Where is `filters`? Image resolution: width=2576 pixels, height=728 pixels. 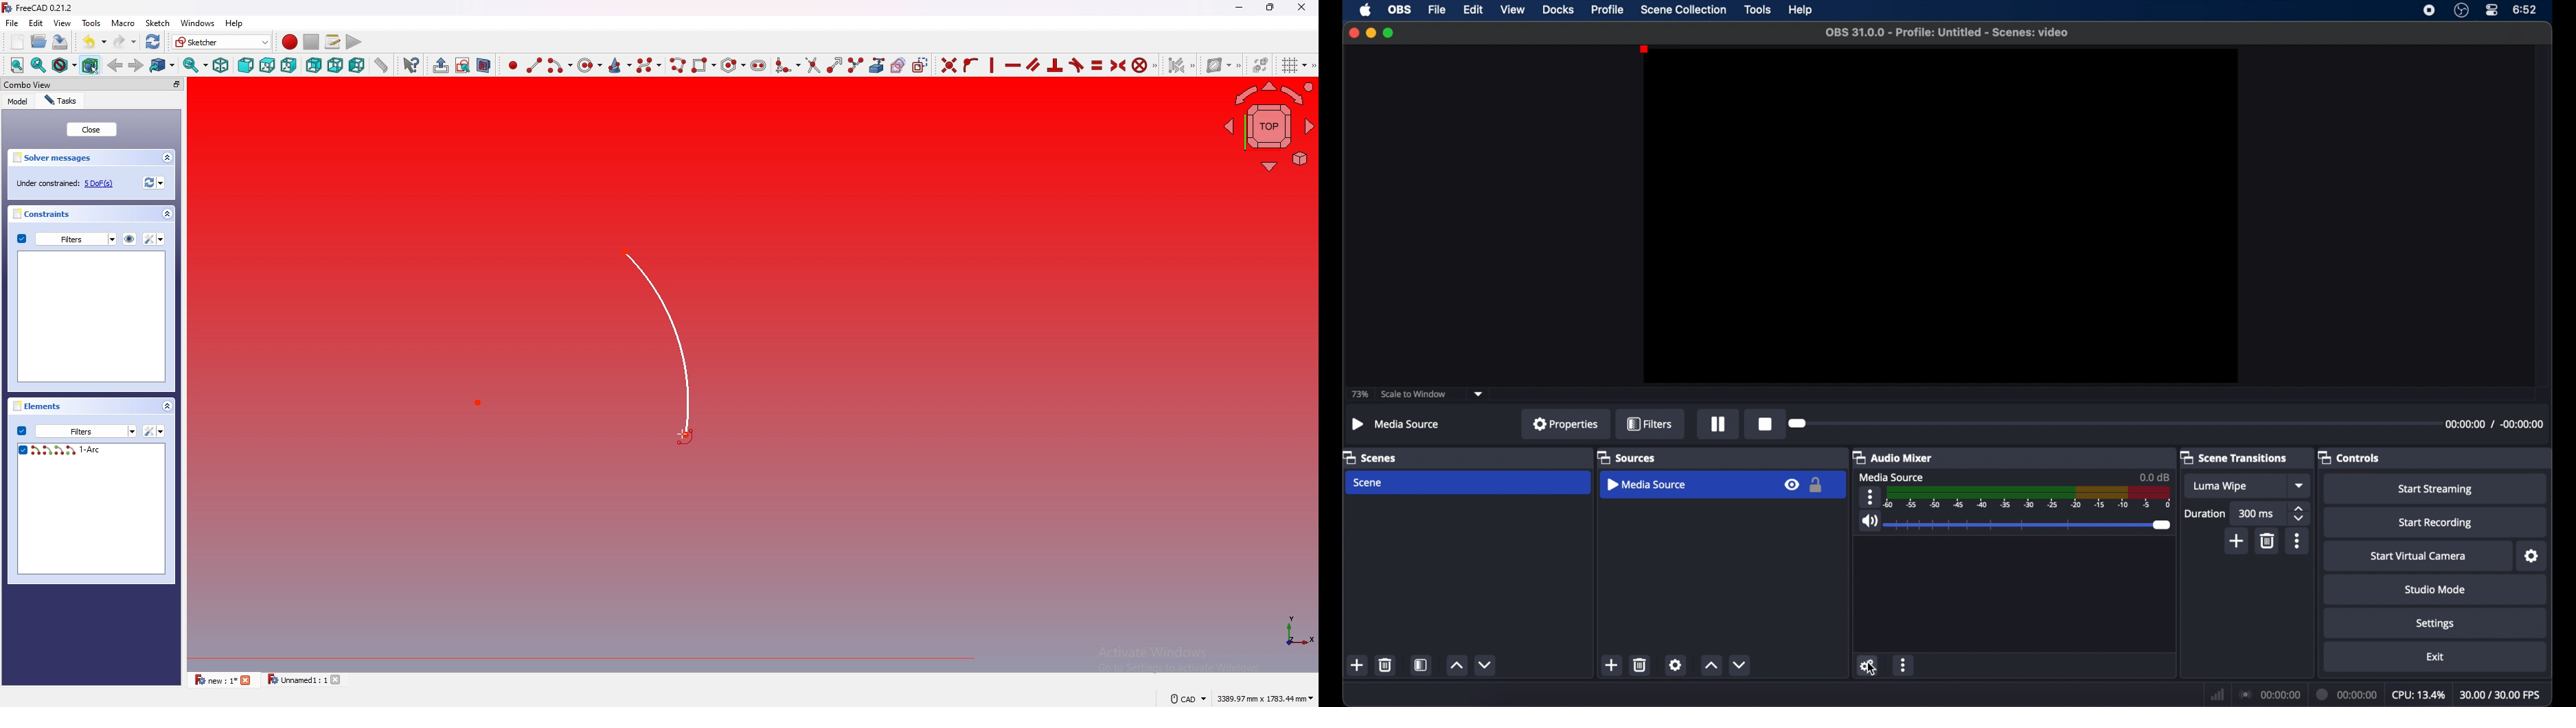
filters is located at coordinates (1649, 424).